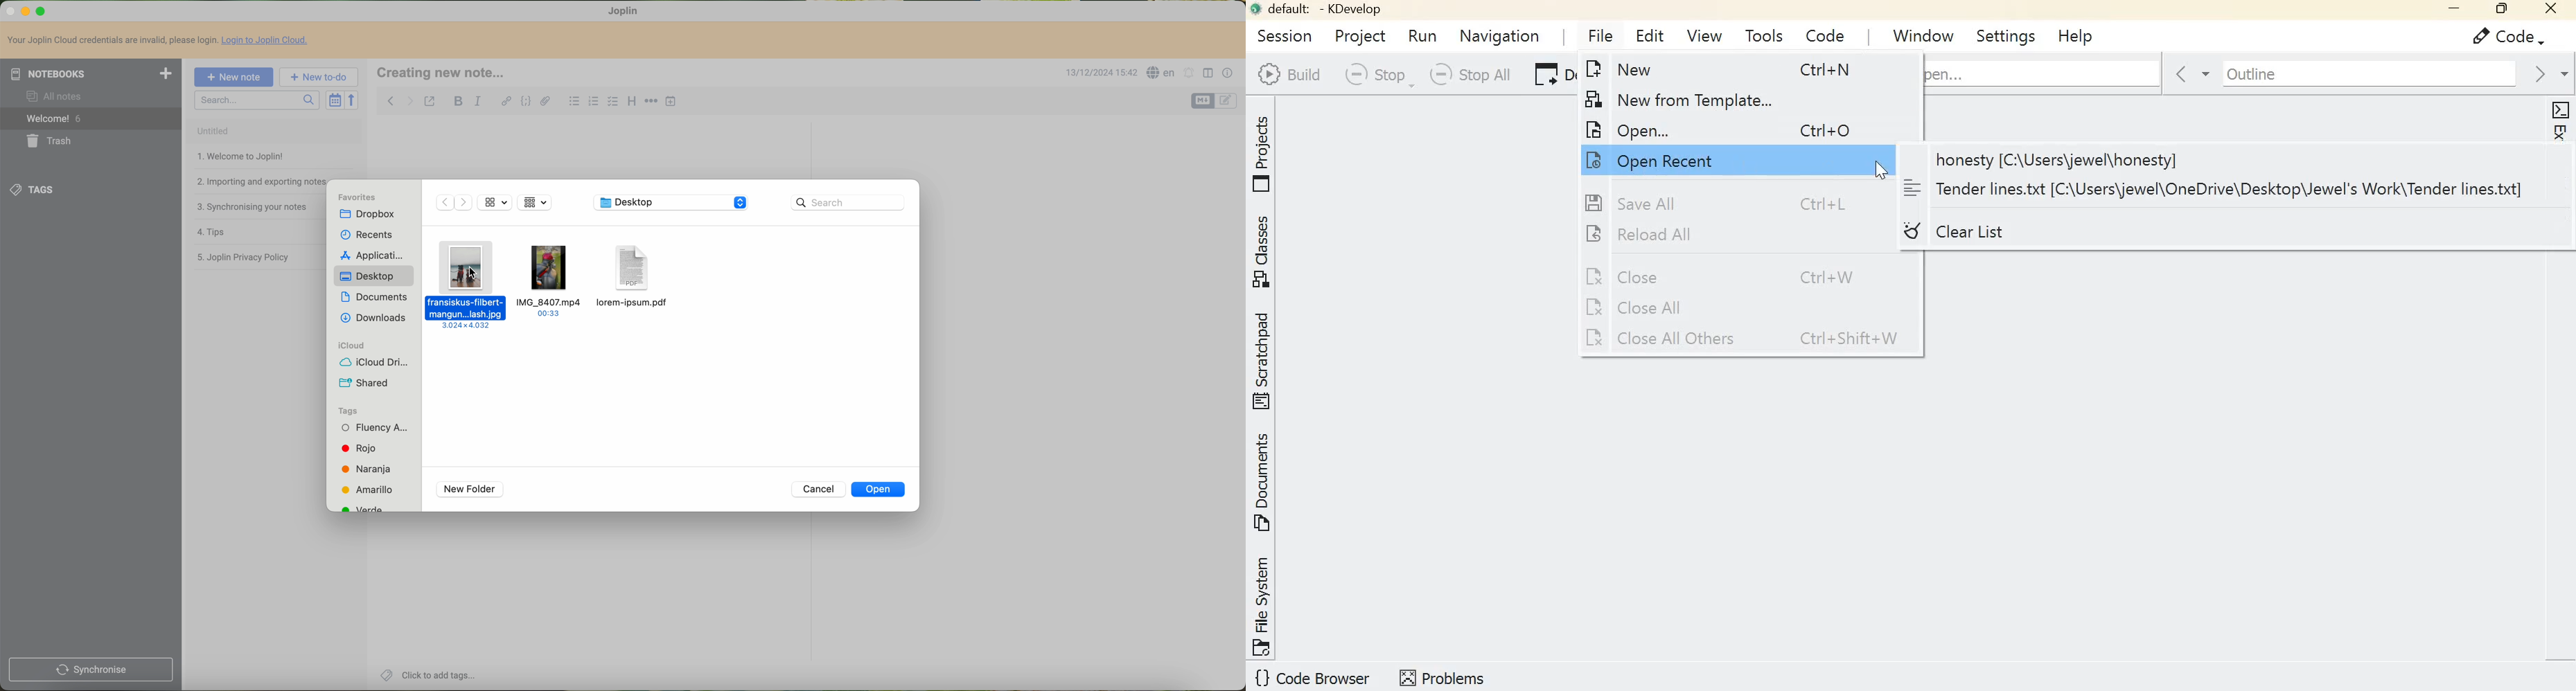 The image size is (2576, 700). Describe the element at coordinates (430, 675) in the screenshot. I see `click to add tags` at that location.